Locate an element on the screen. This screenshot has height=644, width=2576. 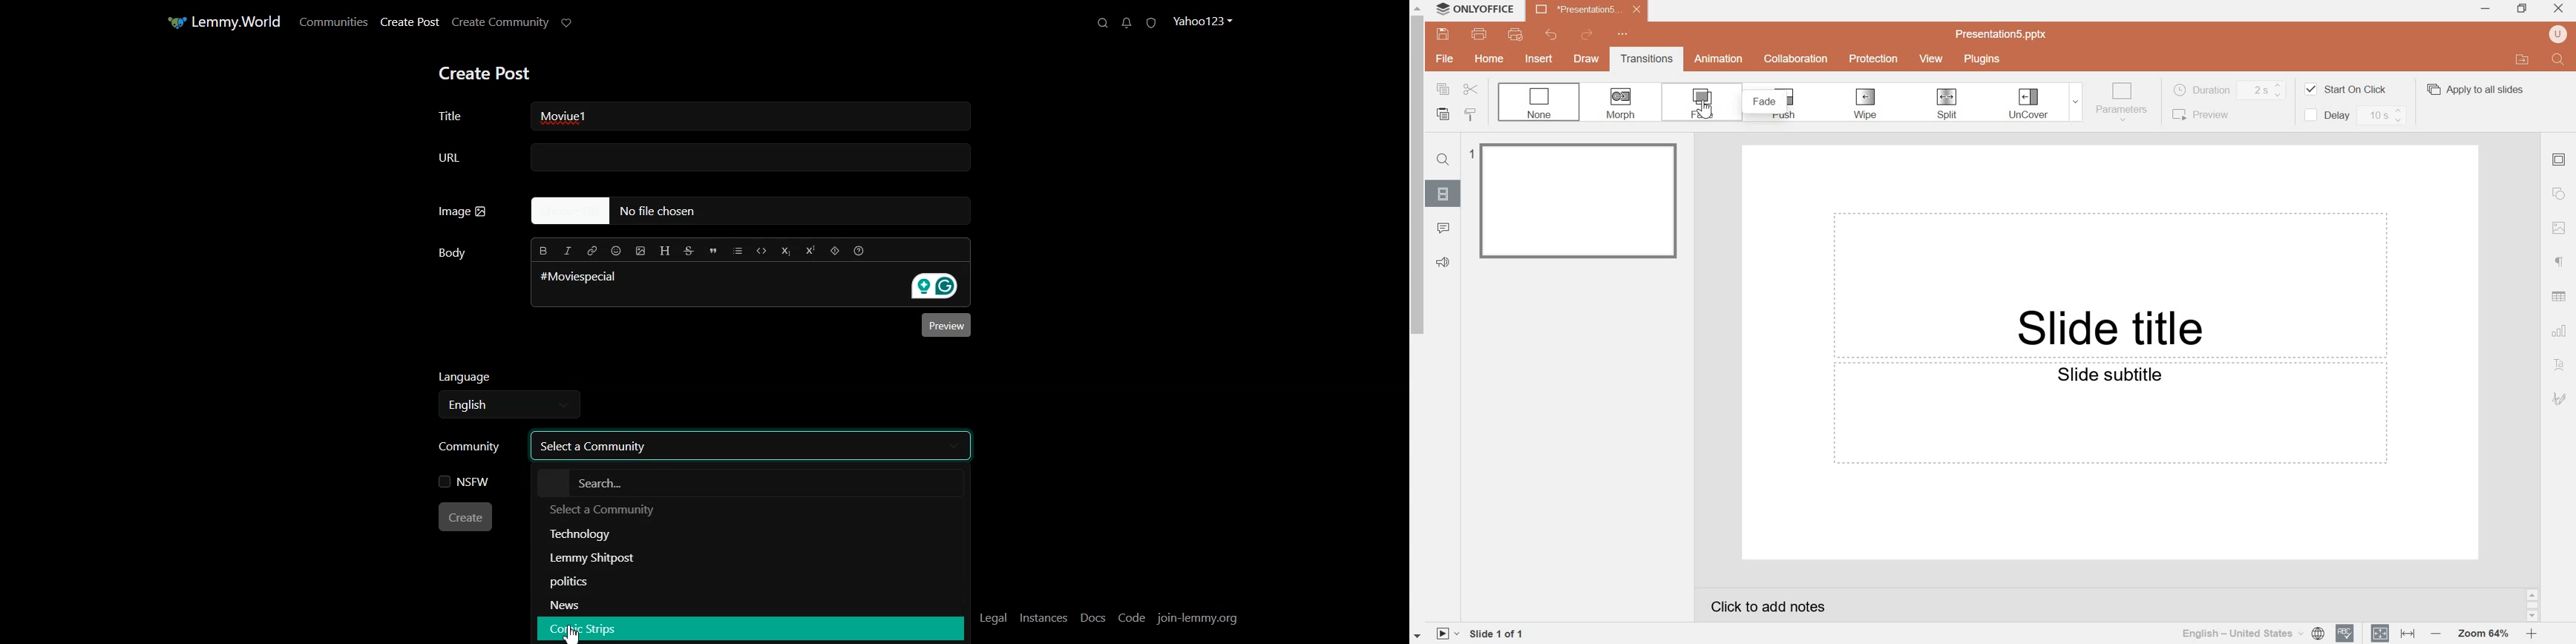
undo is located at coordinates (1550, 34).